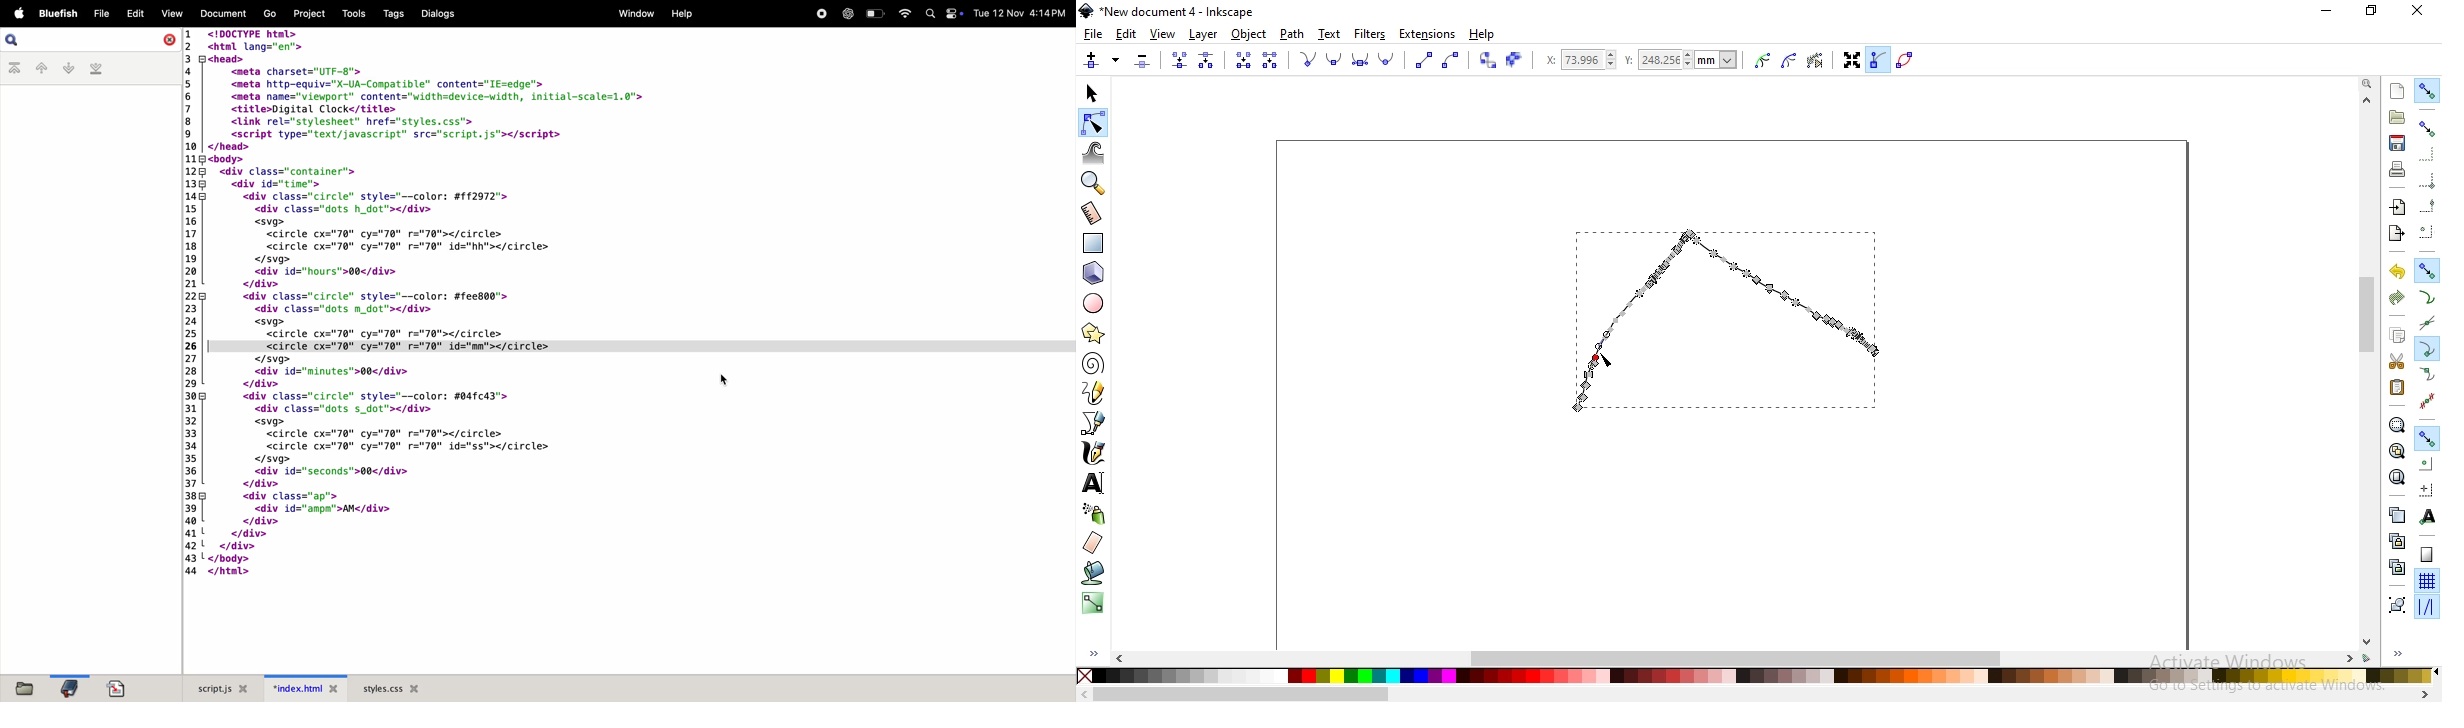 Image resolution: width=2464 pixels, height=728 pixels. What do you see at coordinates (1249, 34) in the screenshot?
I see `object` at bounding box center [1249, 34].